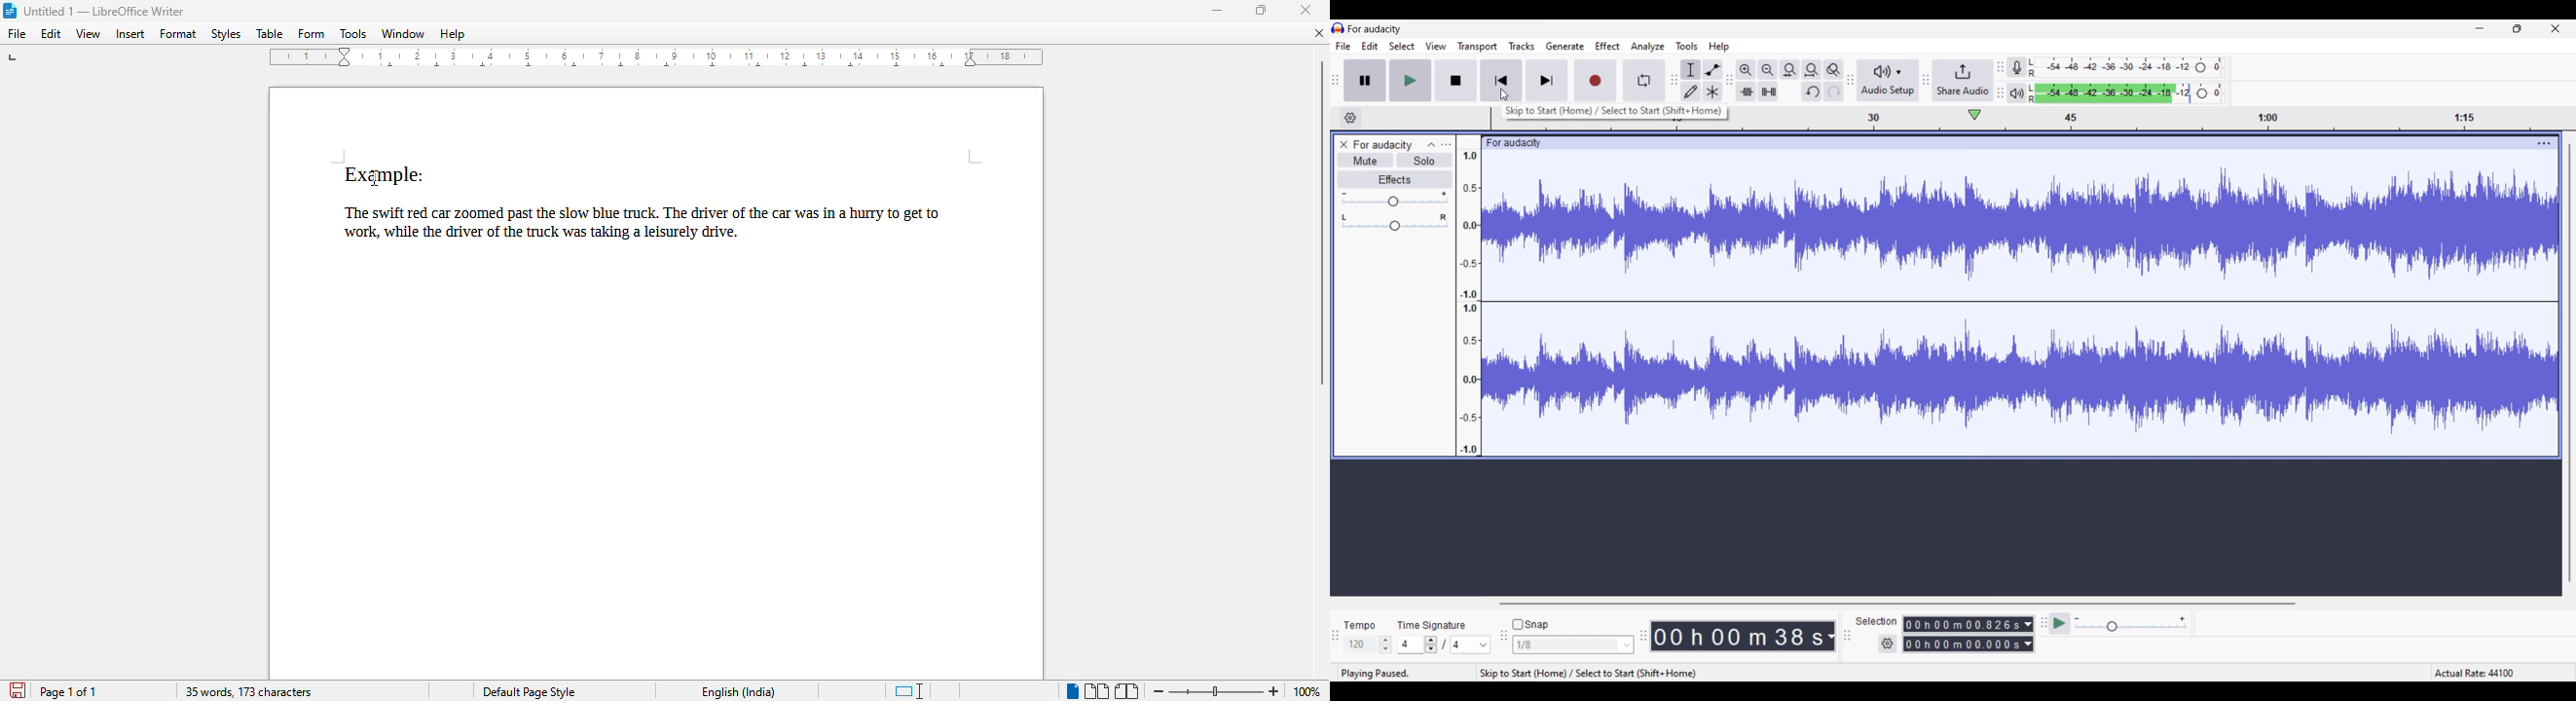 The width and height of the screenshot is (2576, 728). What do you see at coordinates (1366, 160) in the screenshot?
I see `Mute` at bounding box center [1366, 160].